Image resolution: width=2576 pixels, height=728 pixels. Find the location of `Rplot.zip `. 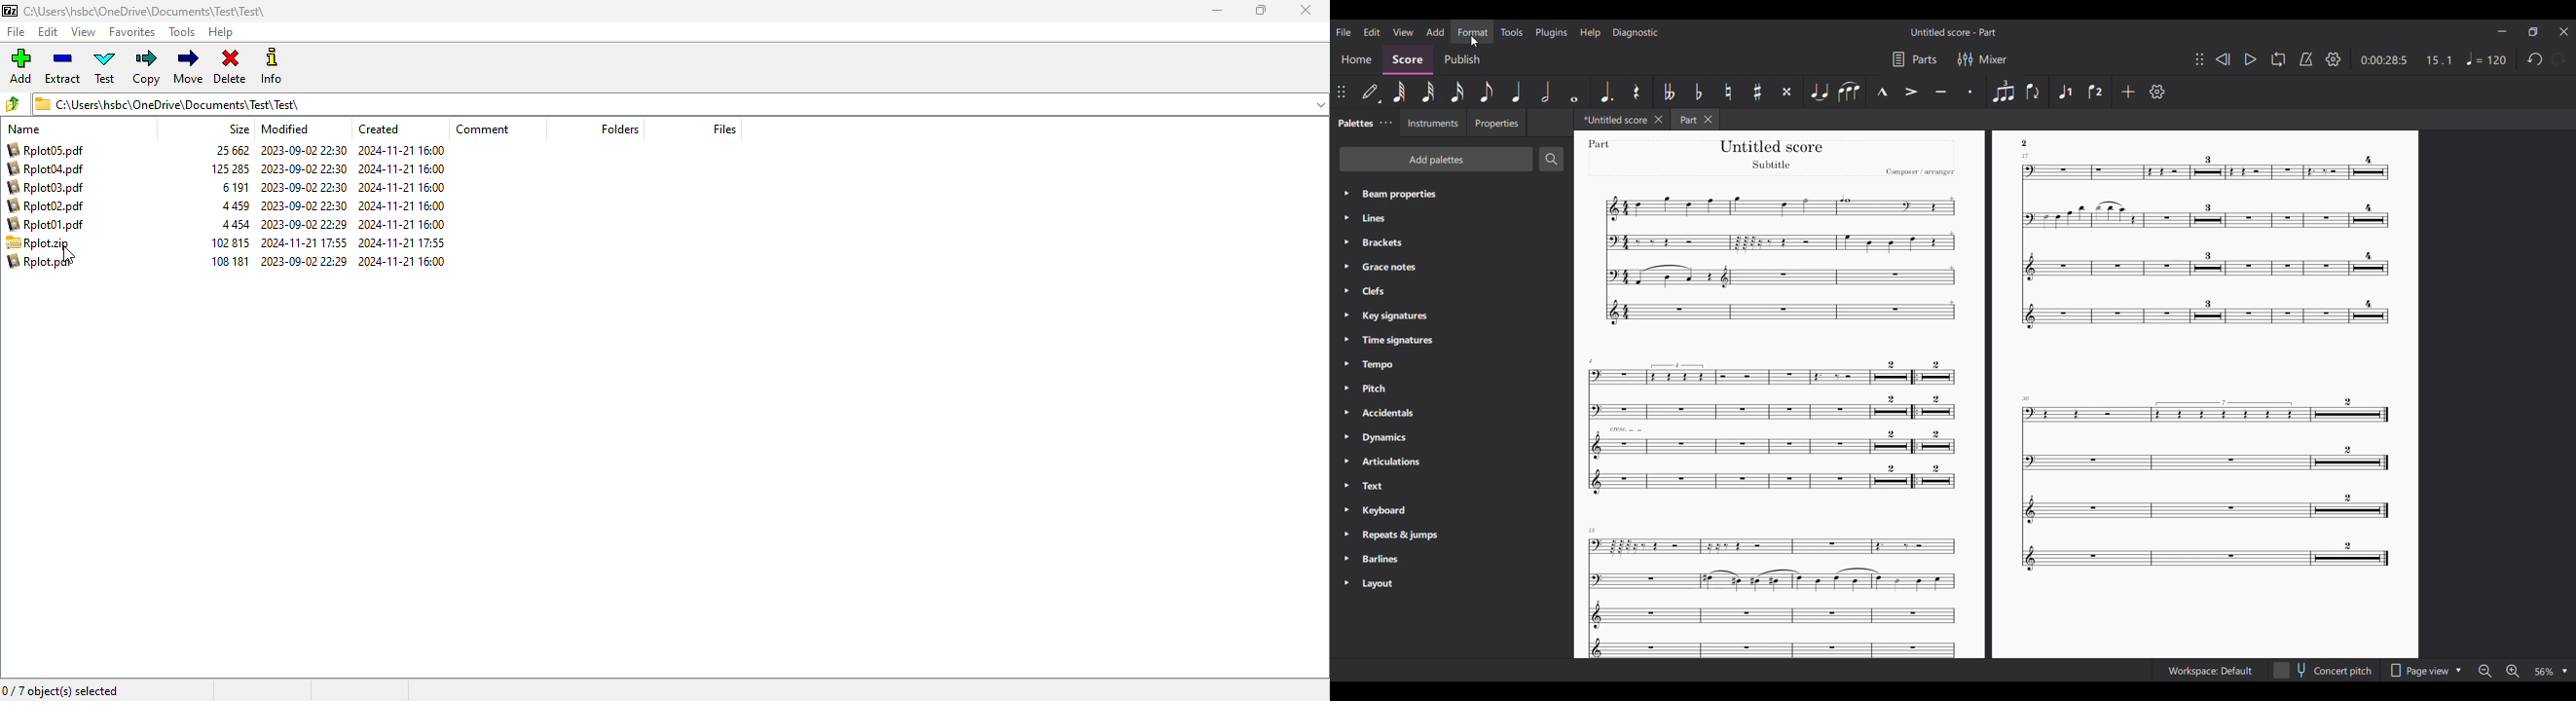

Rplot.zip  is located at coordinates (46, 242).